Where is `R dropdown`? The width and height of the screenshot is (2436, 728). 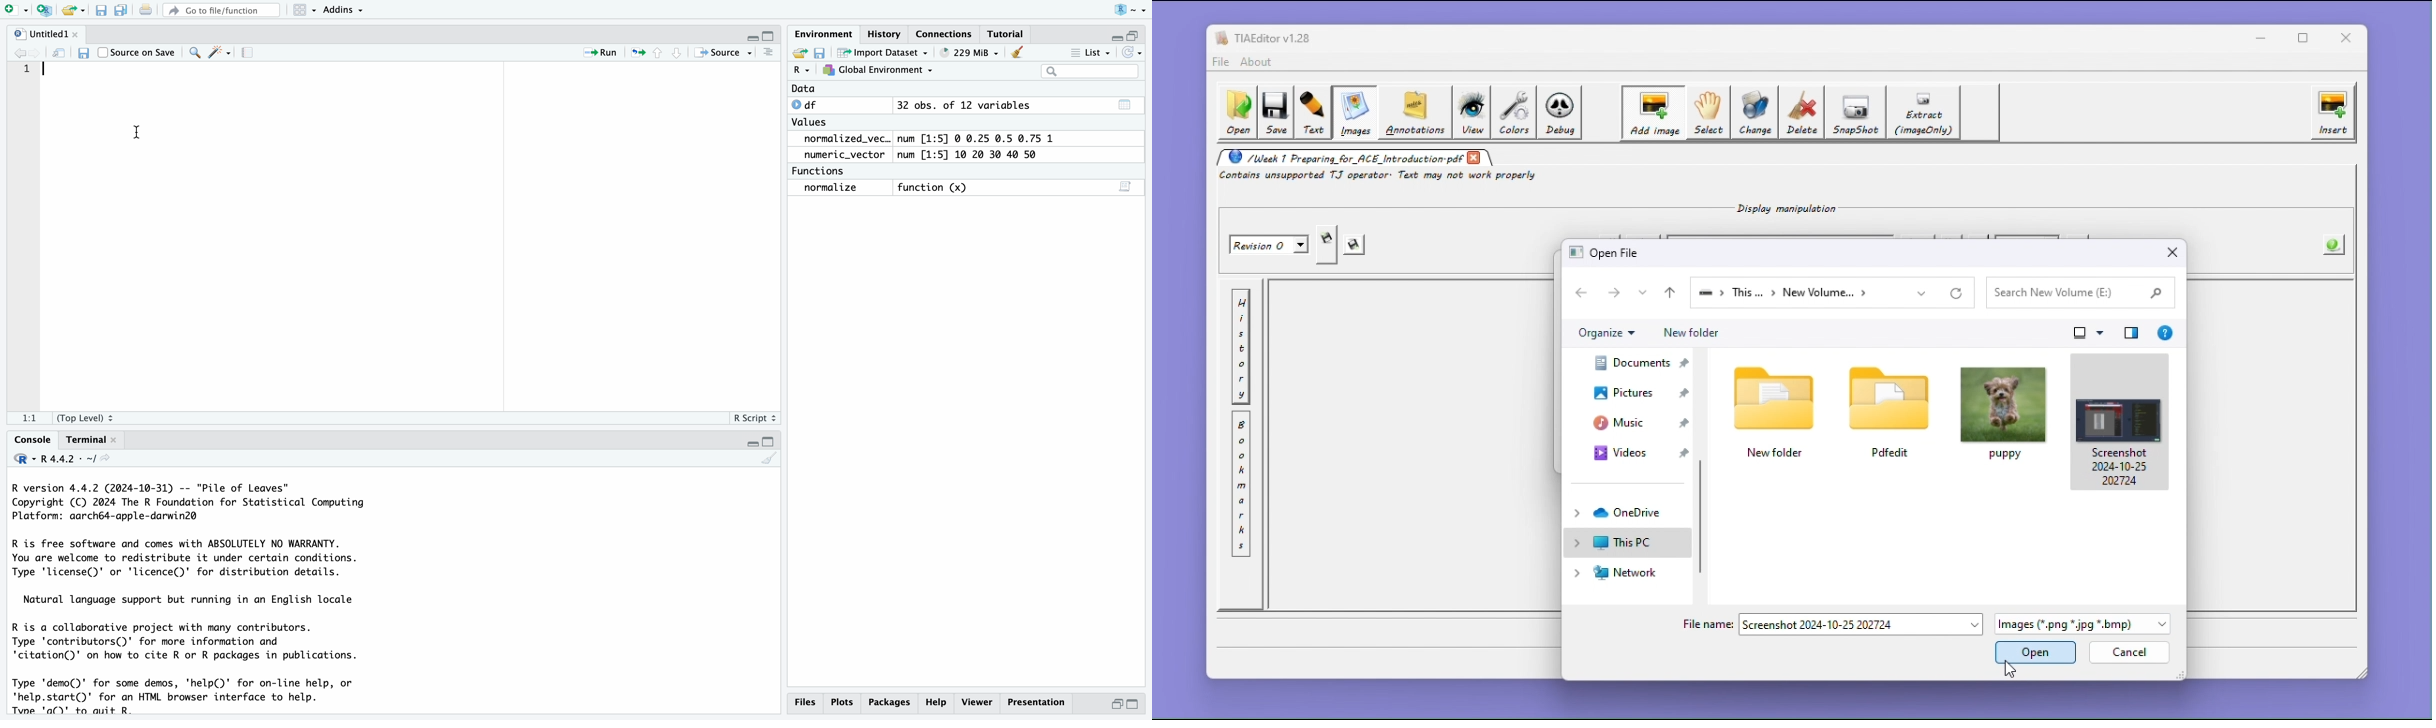 R dropdown is located at coordinates (1133, 9).